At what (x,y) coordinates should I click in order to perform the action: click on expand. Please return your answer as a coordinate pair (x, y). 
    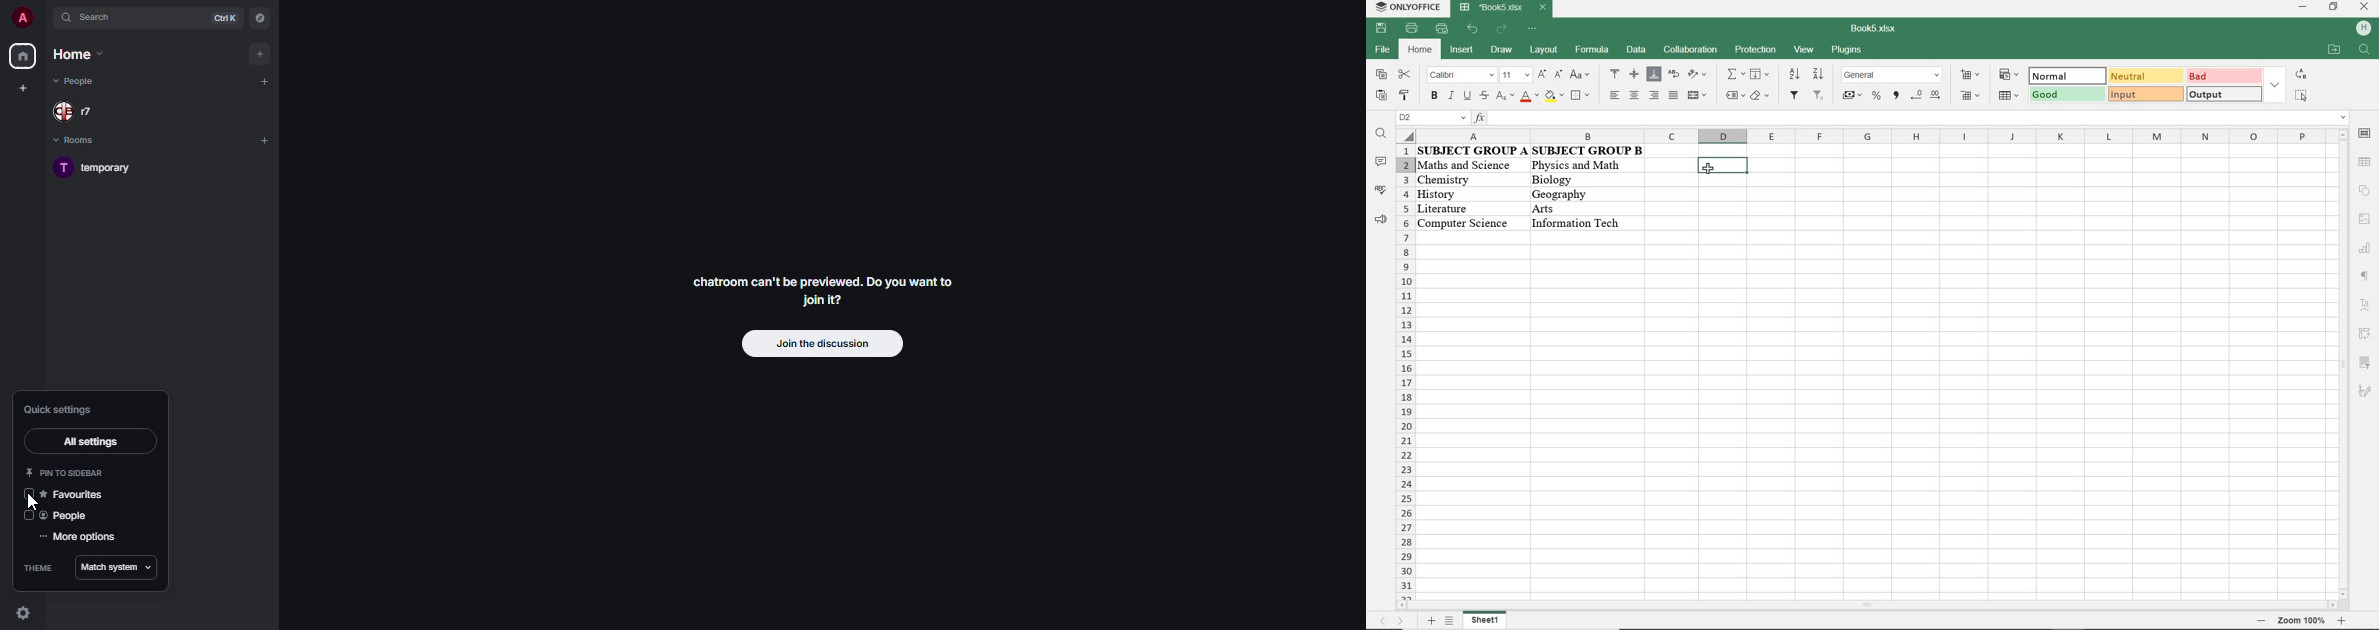
    Looking at the image, I should click on (45, 18).